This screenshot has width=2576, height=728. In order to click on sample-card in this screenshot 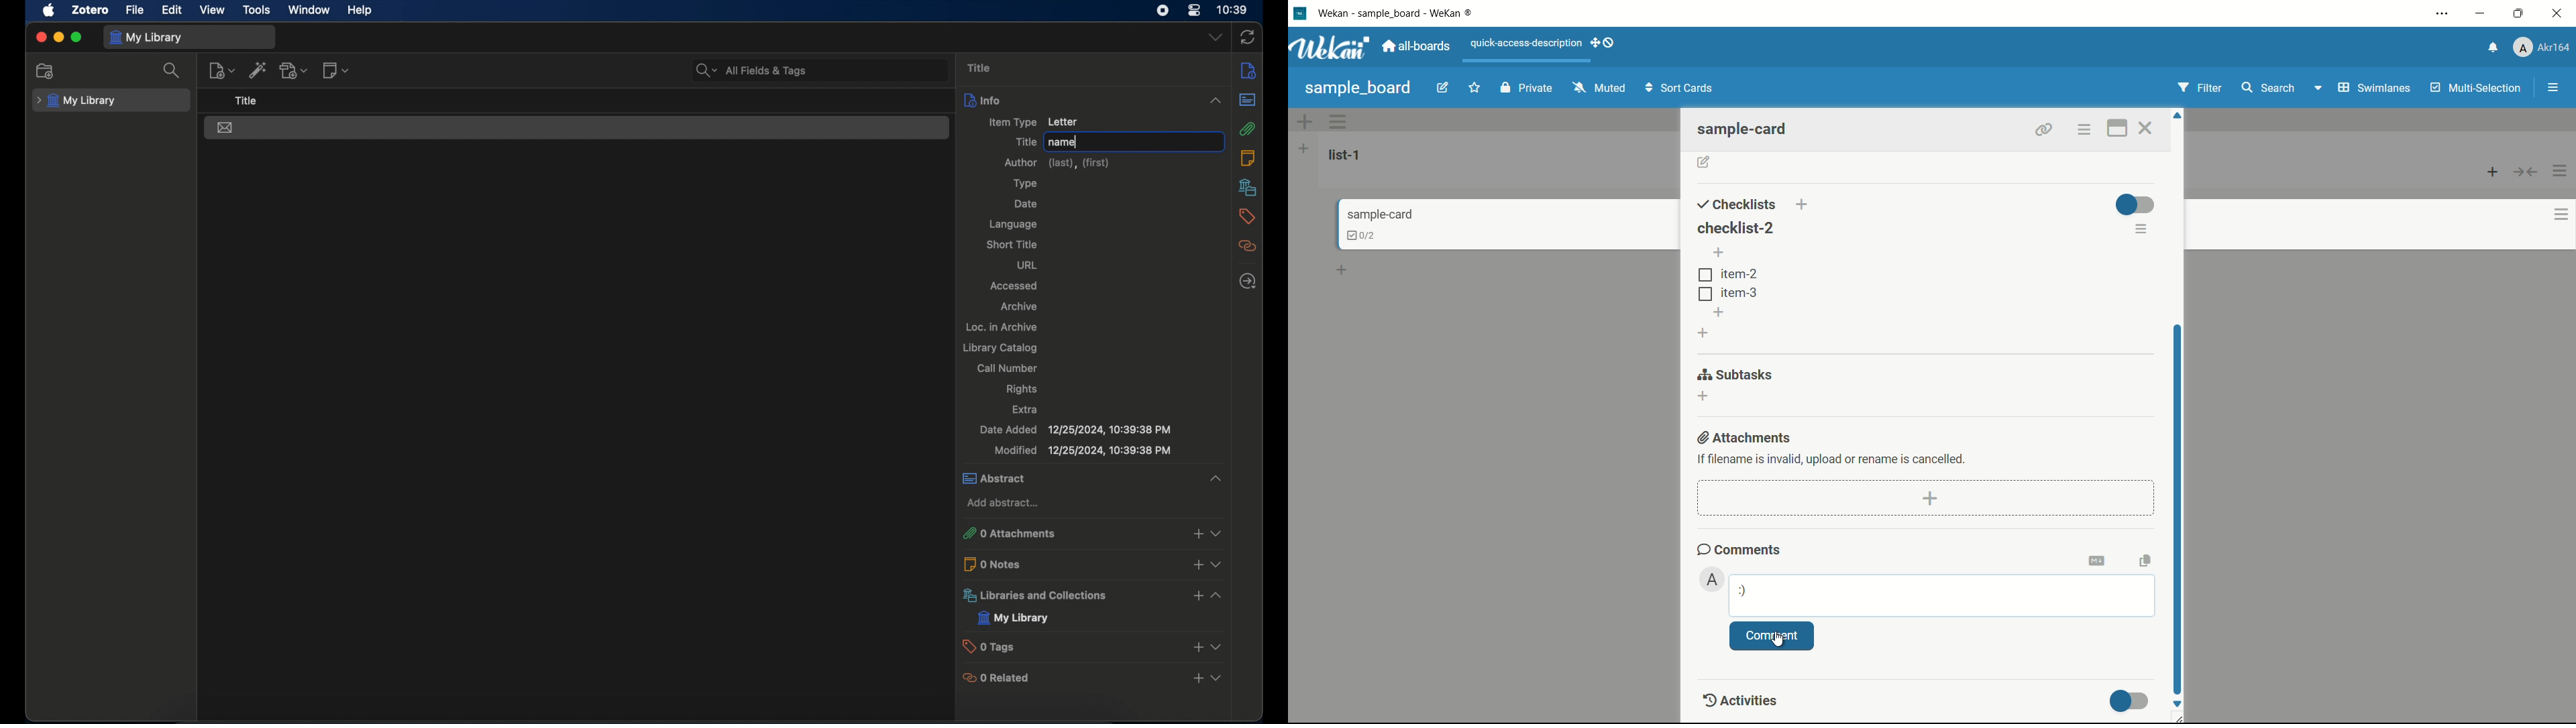, I will do `click(1749, 129)`.